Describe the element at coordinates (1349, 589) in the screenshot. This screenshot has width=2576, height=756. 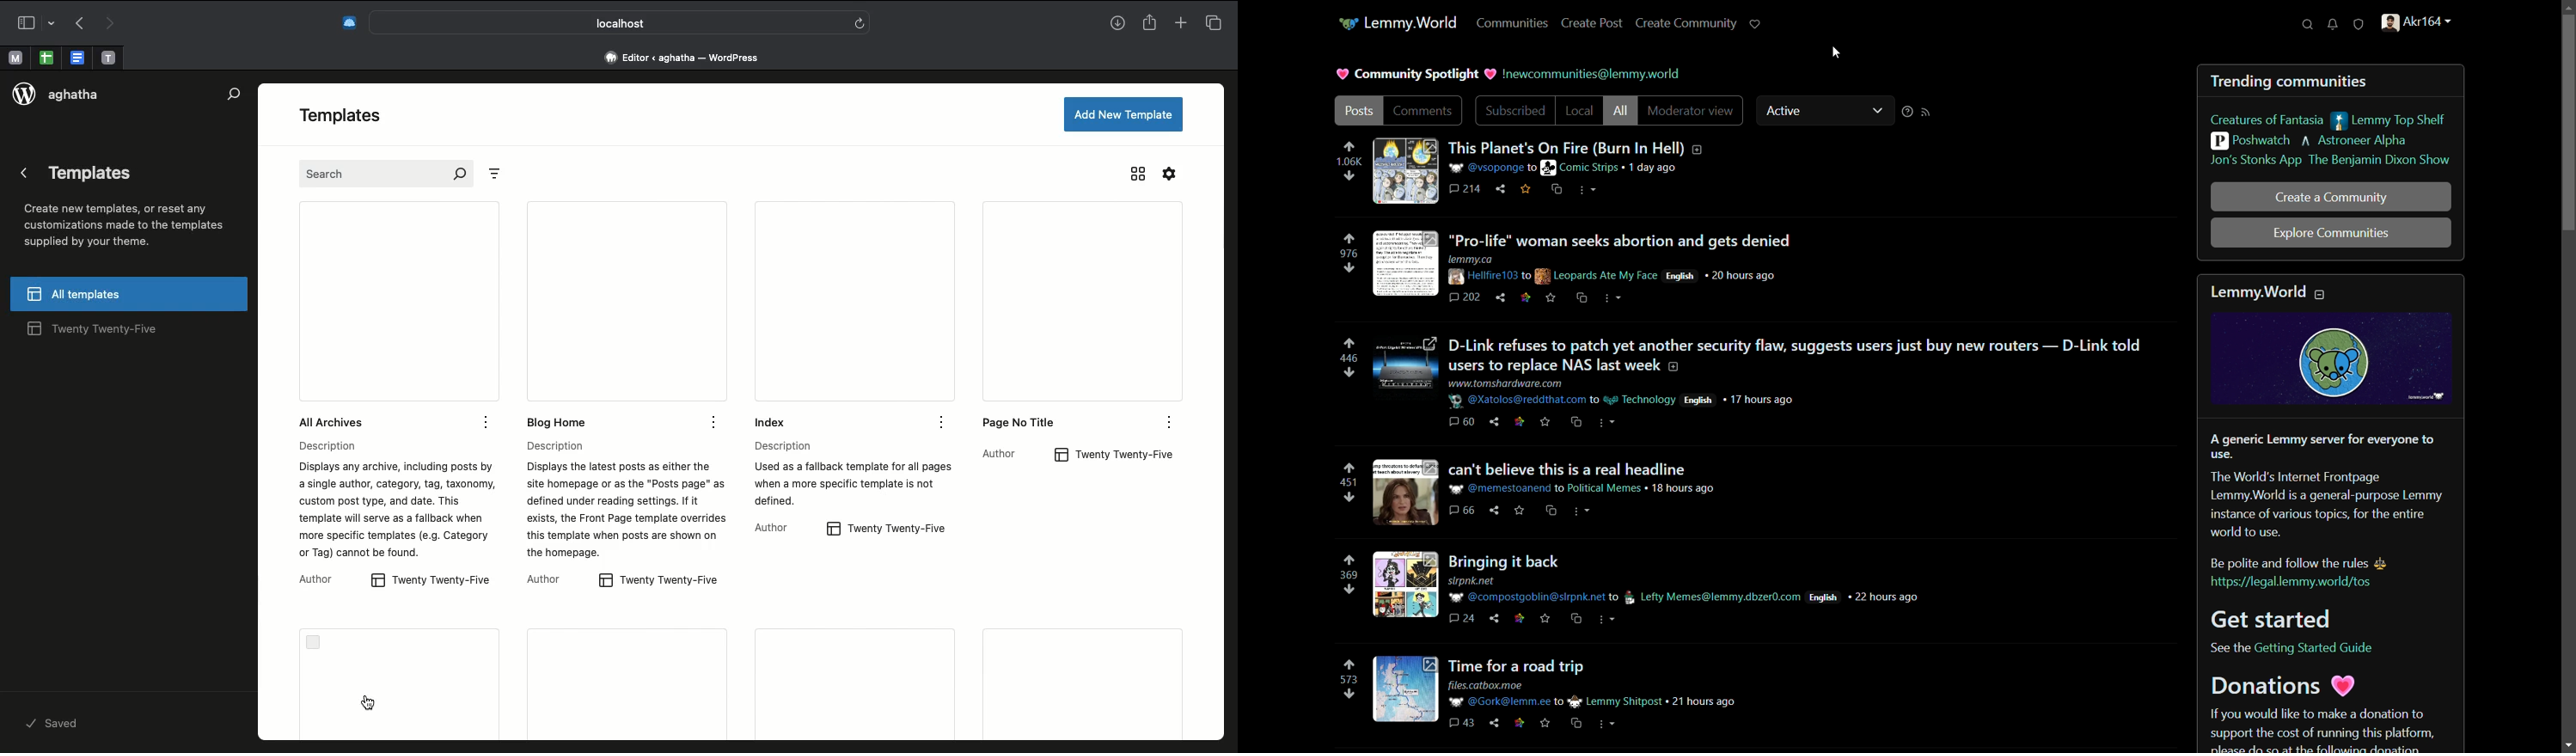
I see `downvote` at that location.